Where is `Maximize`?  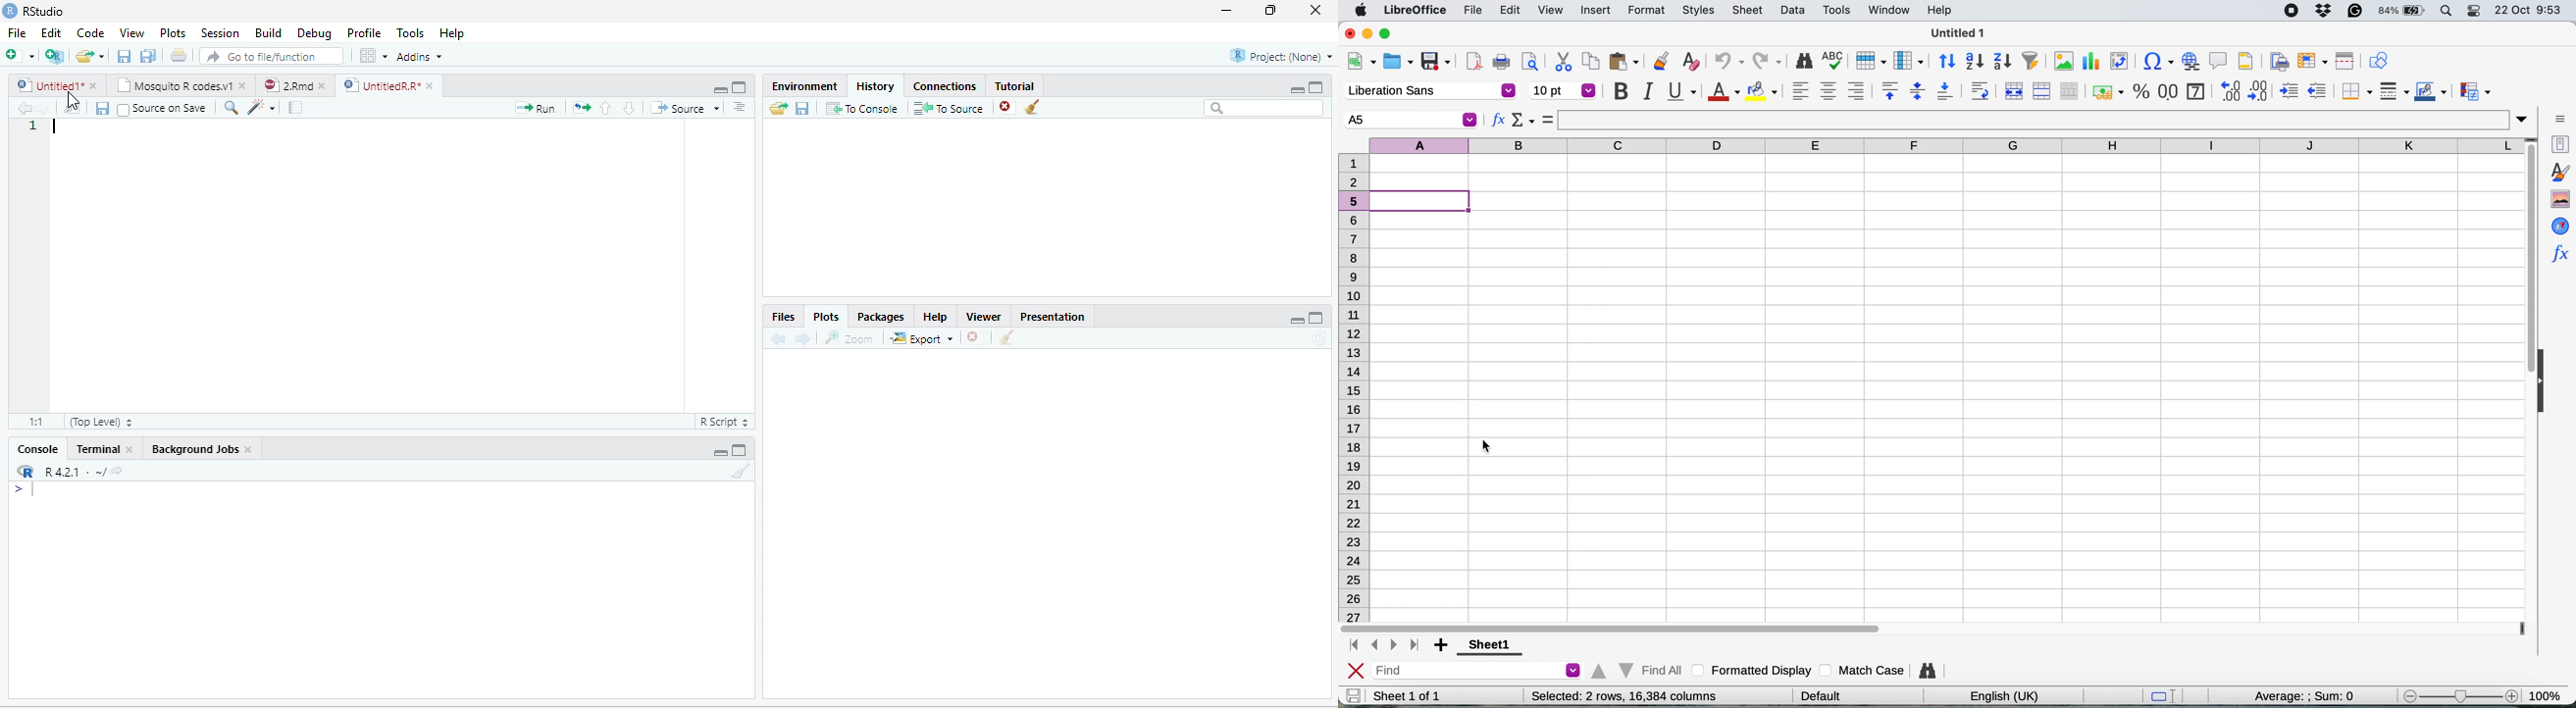 Maximize is located at coordinates (1316, 87).